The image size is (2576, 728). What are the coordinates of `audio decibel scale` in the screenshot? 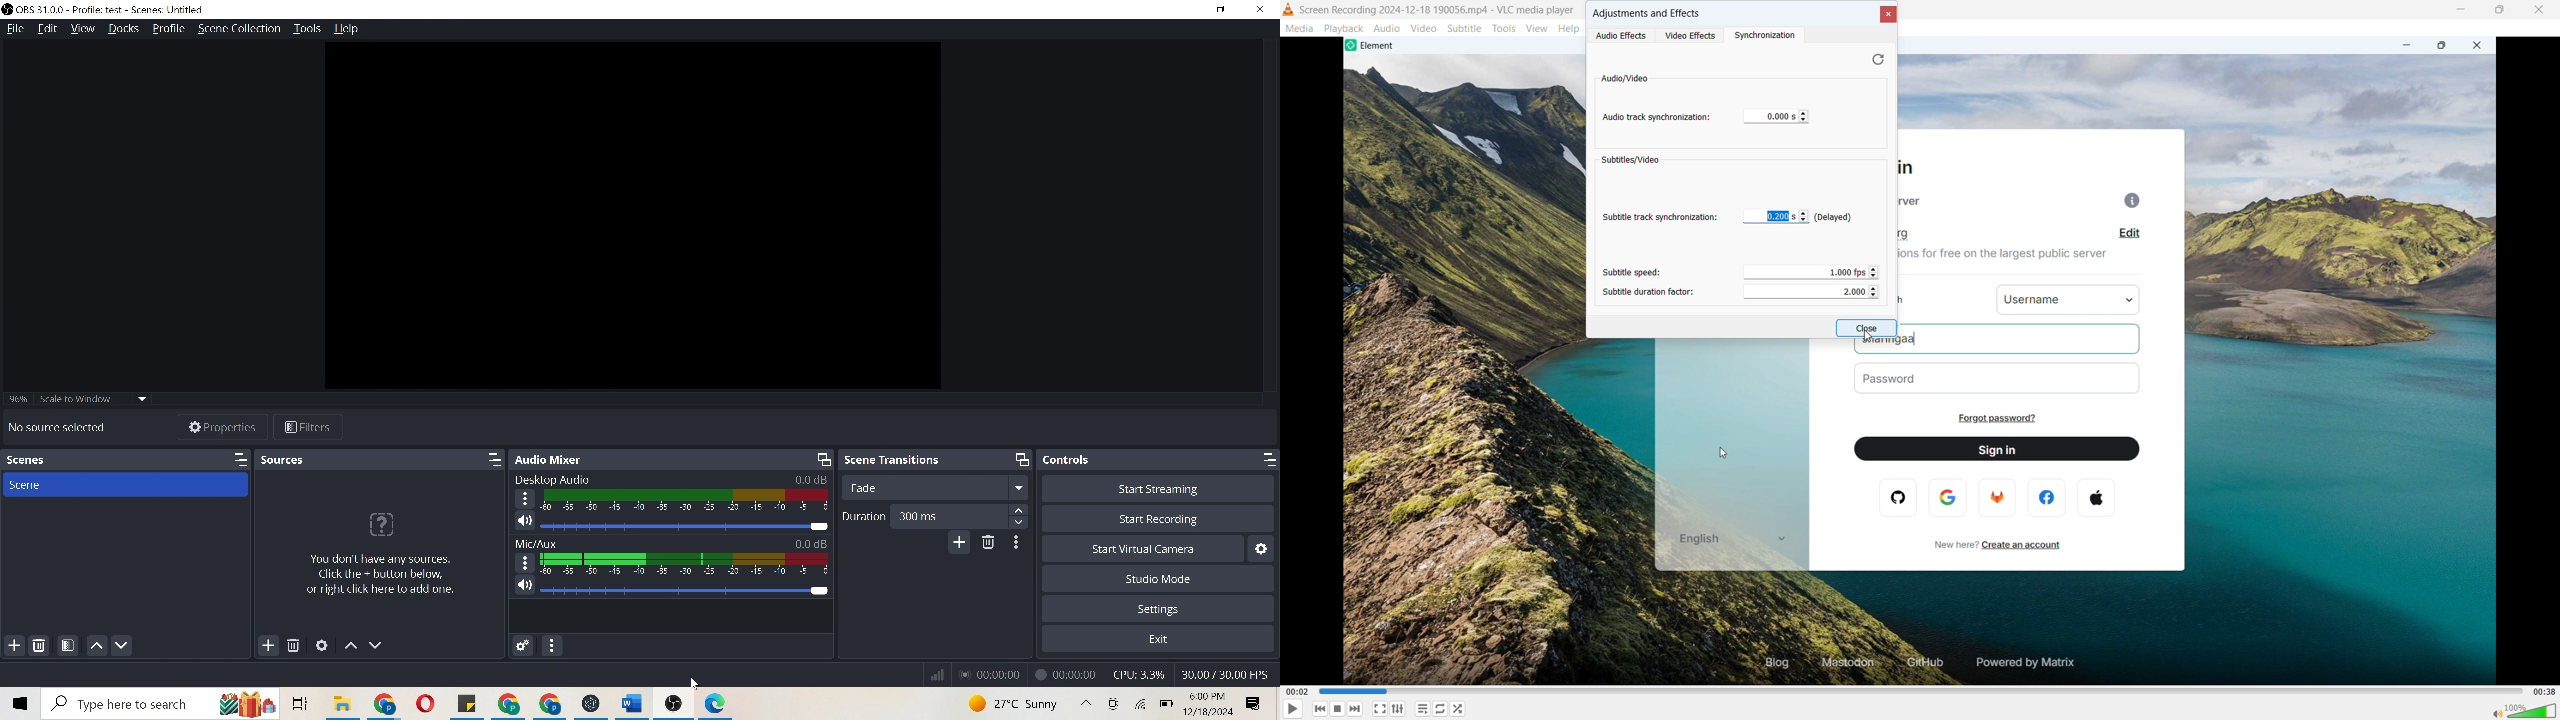 It's located at (684, 501).